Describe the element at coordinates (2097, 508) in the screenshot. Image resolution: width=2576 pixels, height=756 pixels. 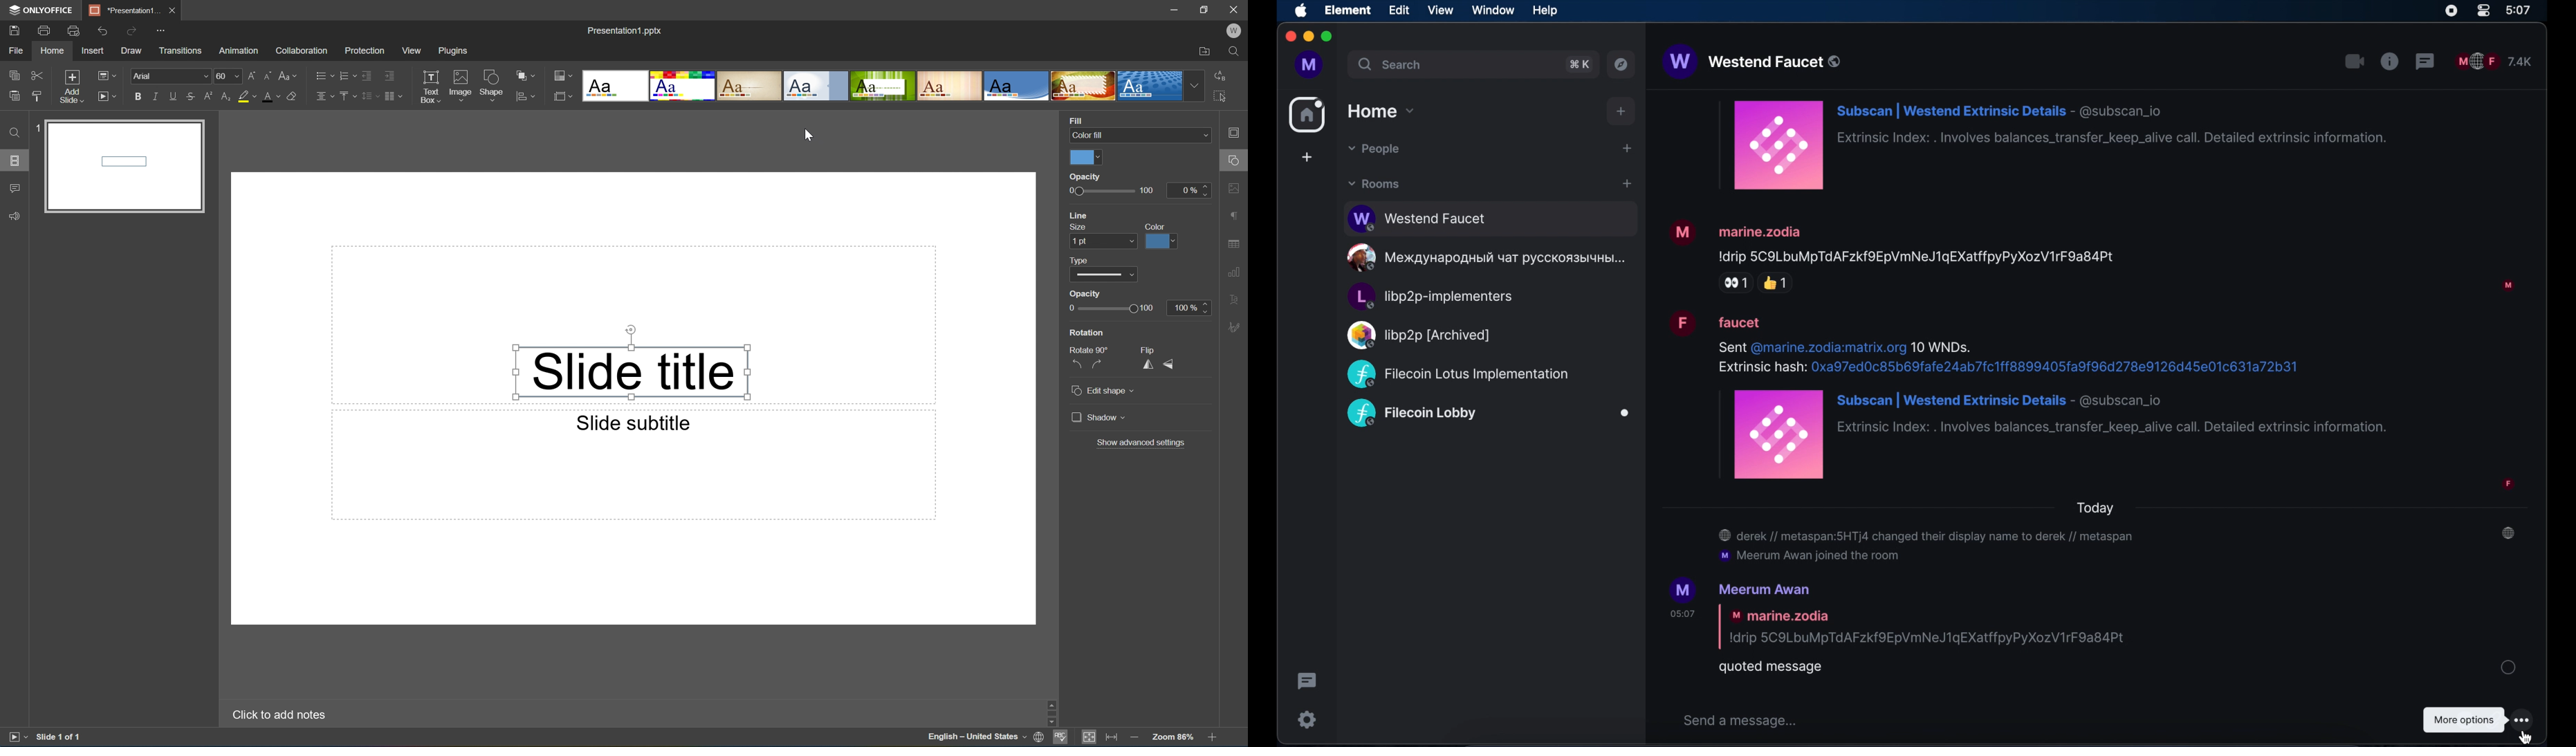
I see `today` at that location.